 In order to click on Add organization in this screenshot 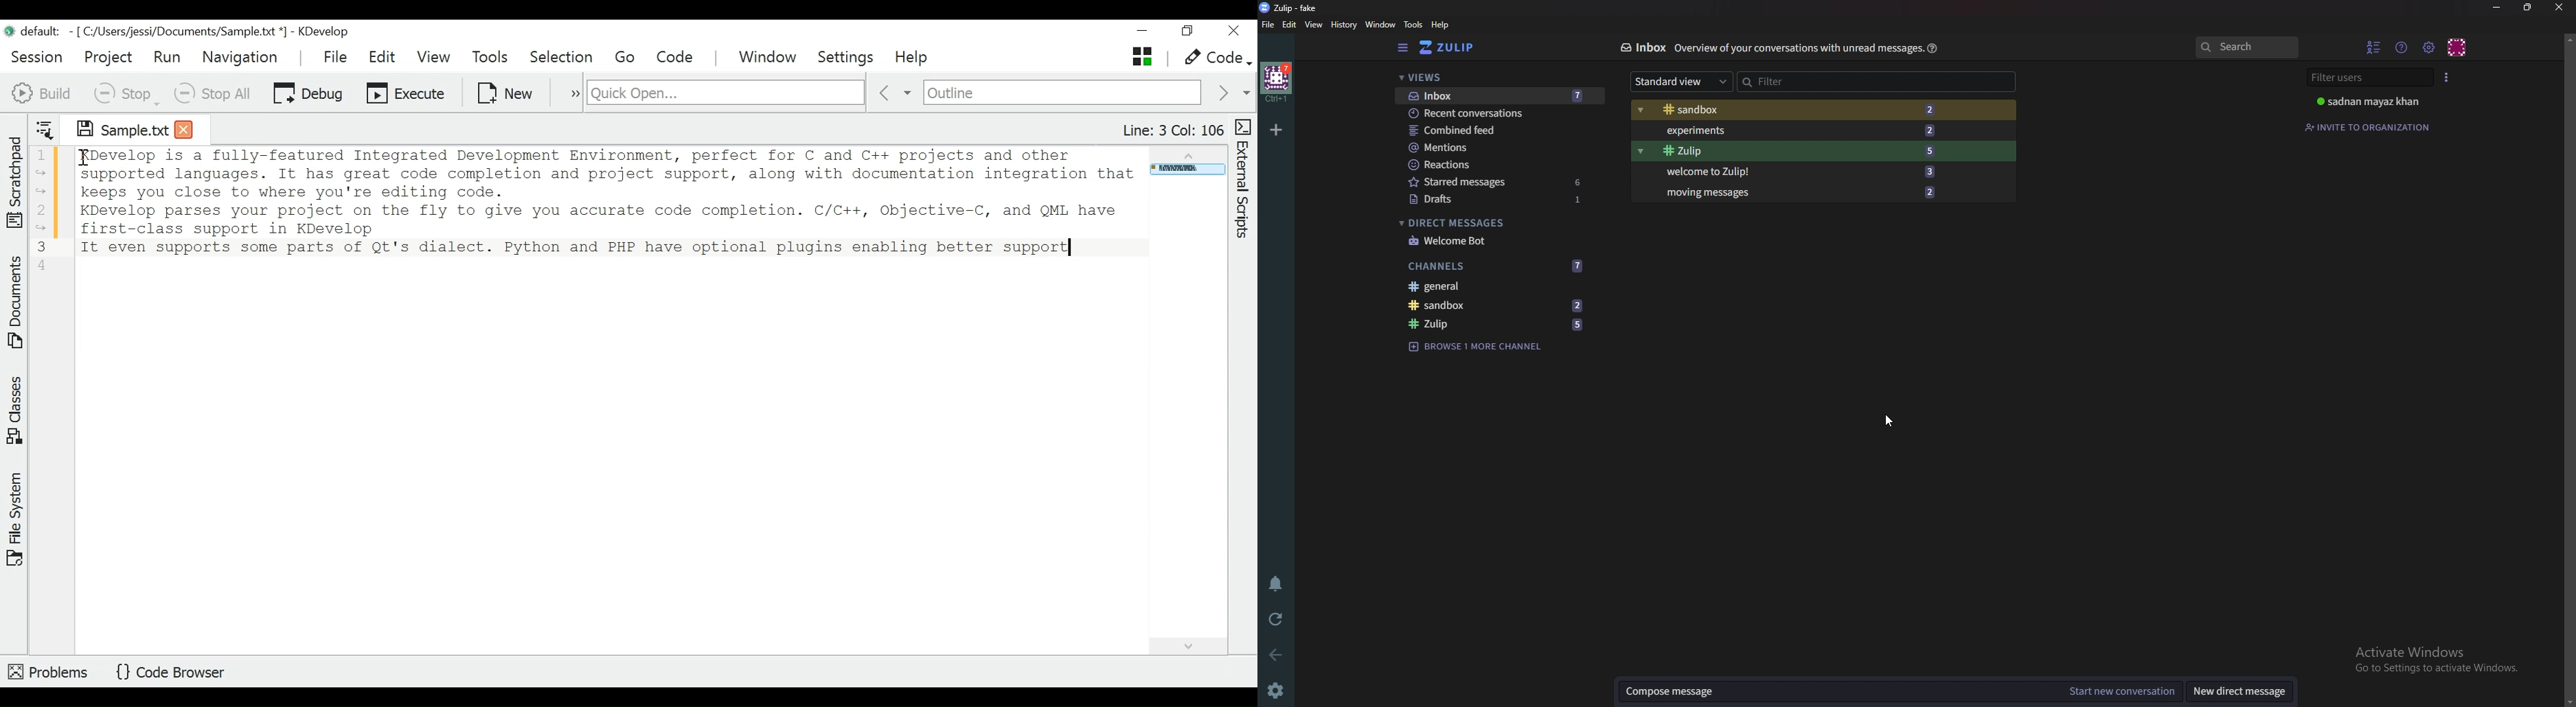, I will do `click(1275, 130)`.